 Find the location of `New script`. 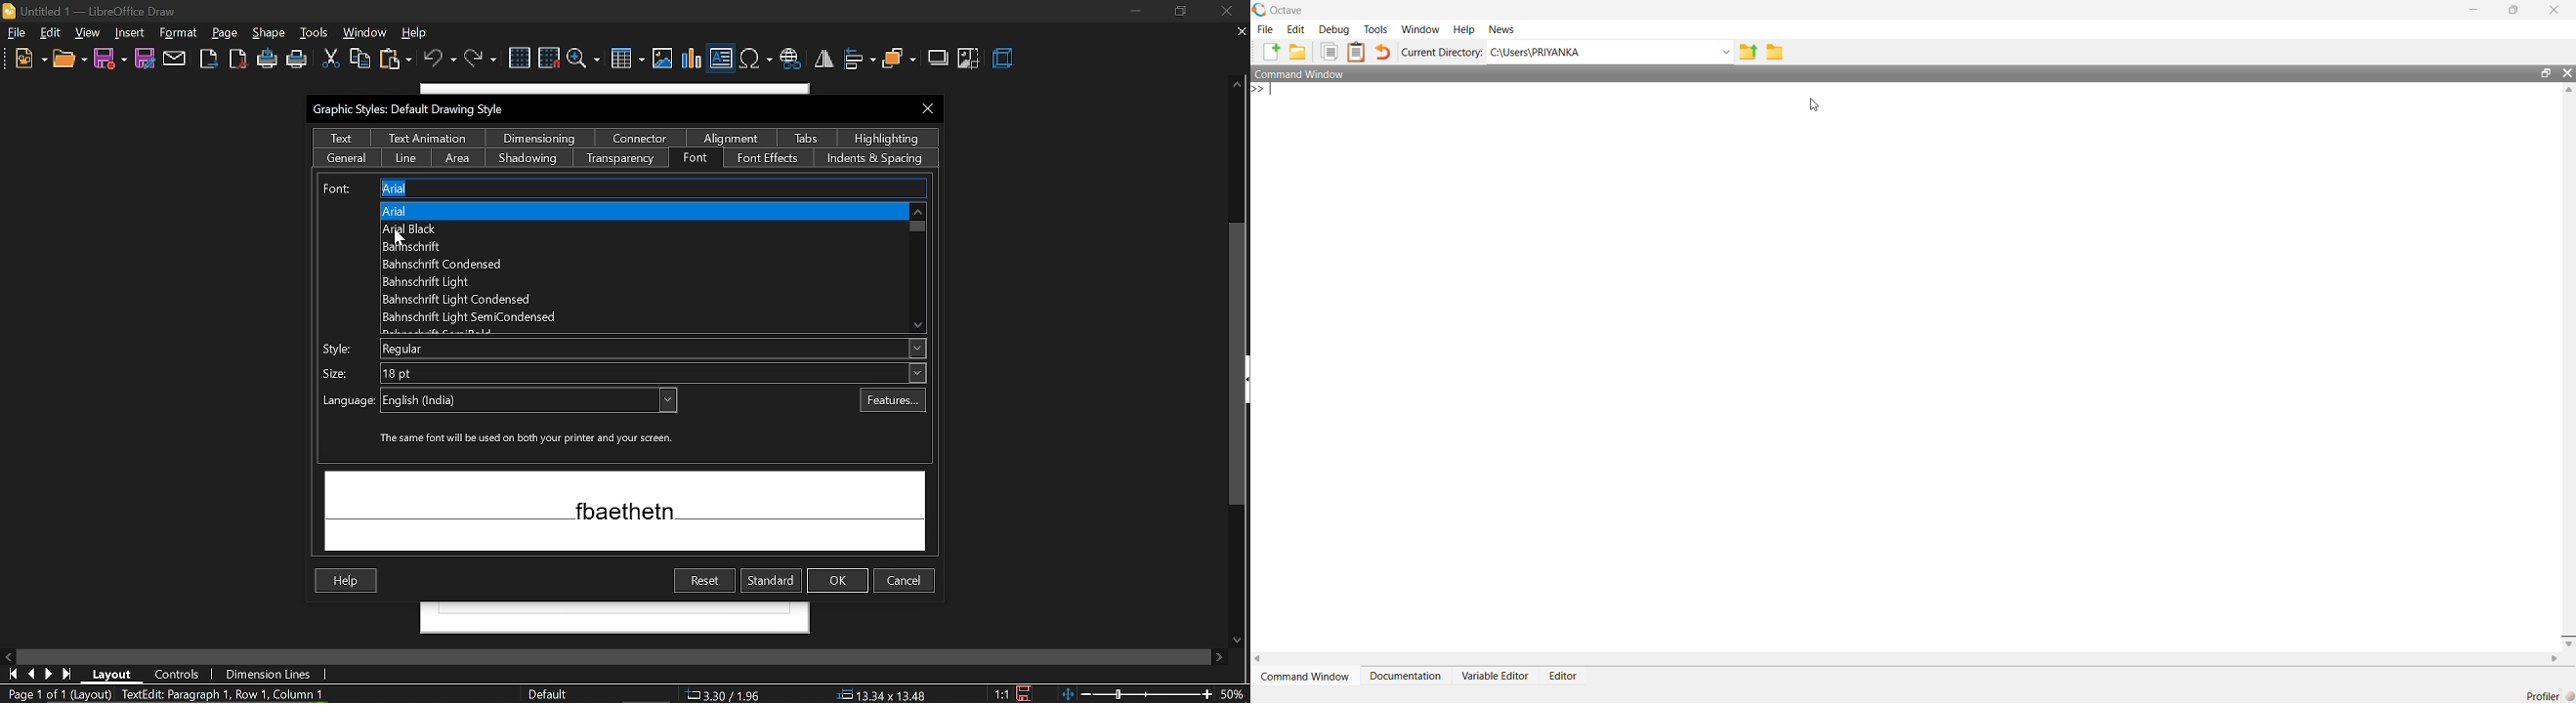

New script is located at coordinates (1271, 51).